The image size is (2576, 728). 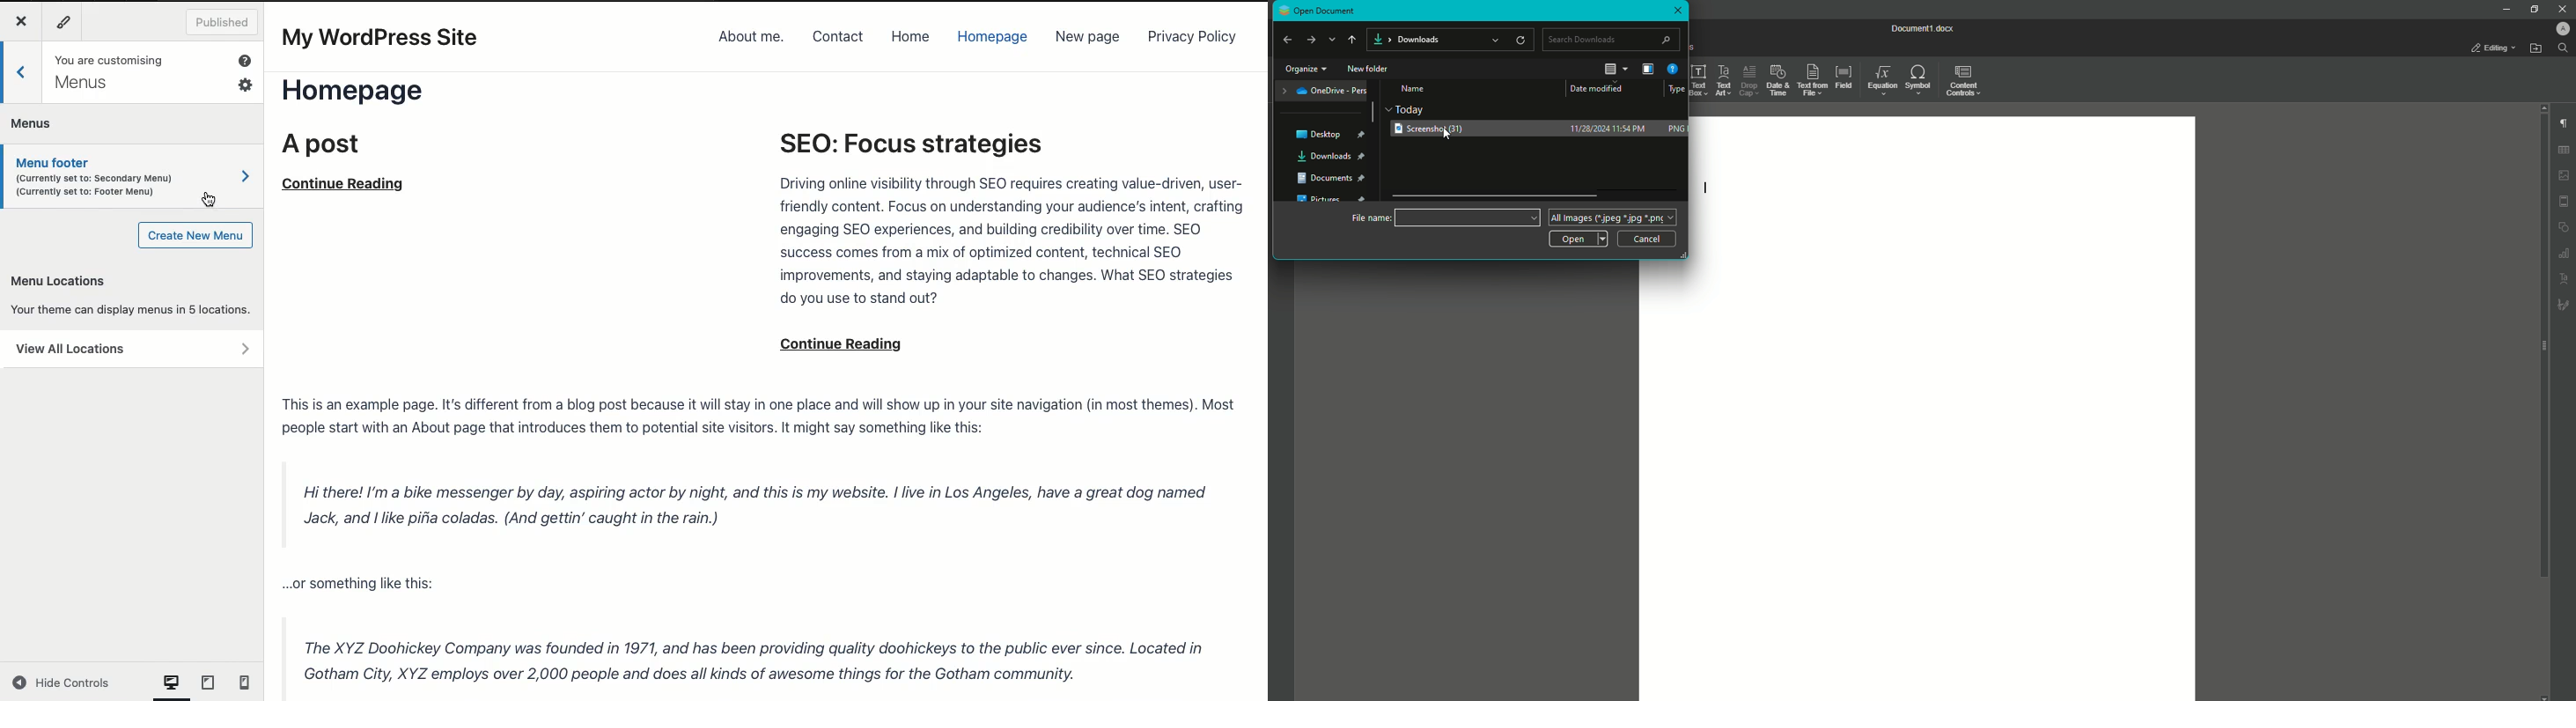 What do you see at coordinates (1882, 82) in the screenshot?
I see `Equation` at bounding box center [1882, 82].